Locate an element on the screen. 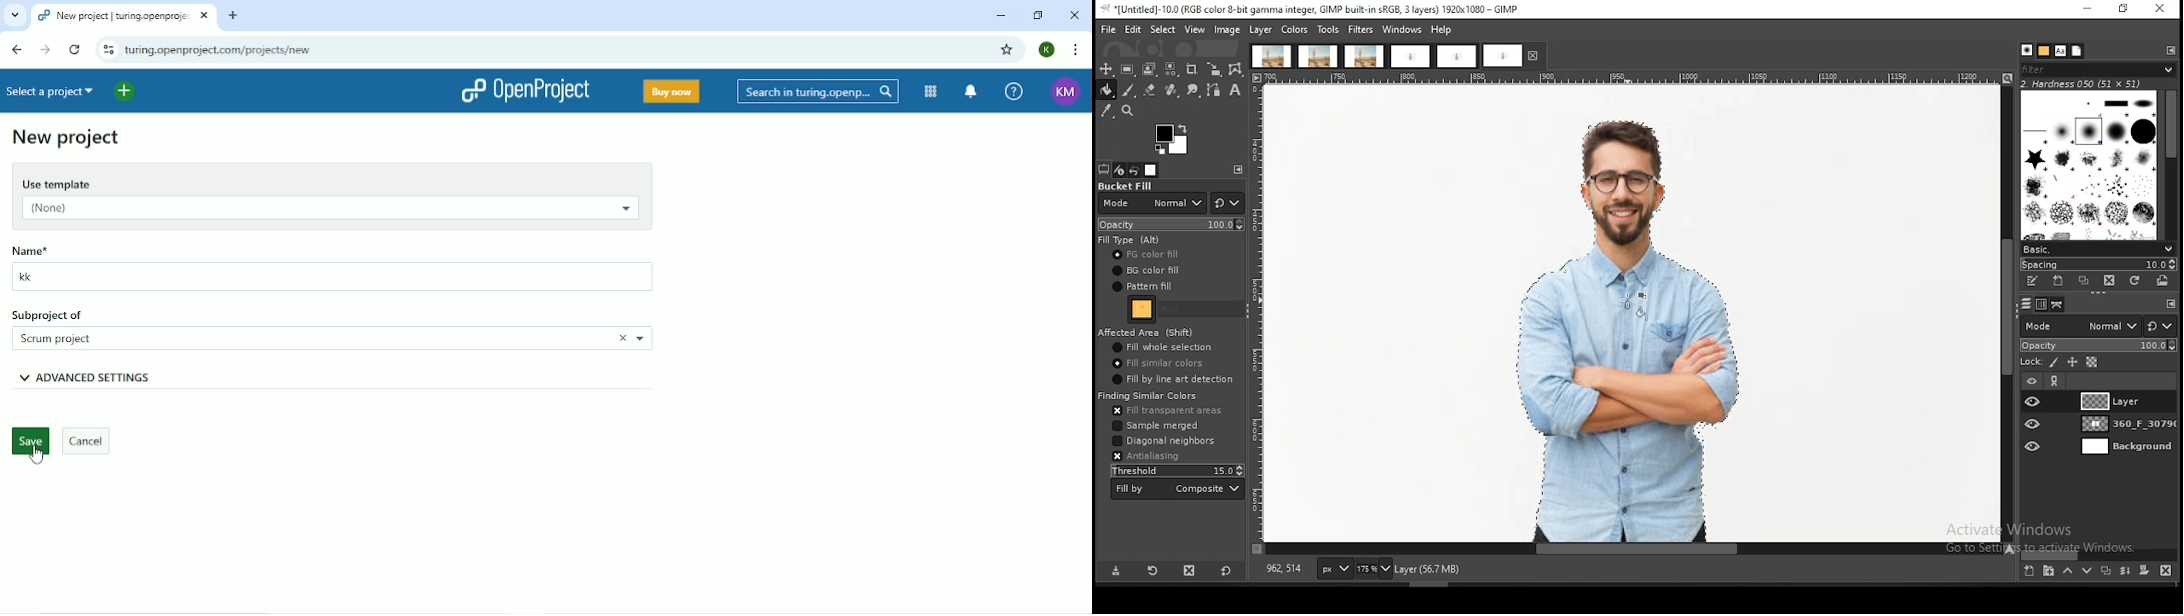  eraser tool is located at coordinates (1150, 90).